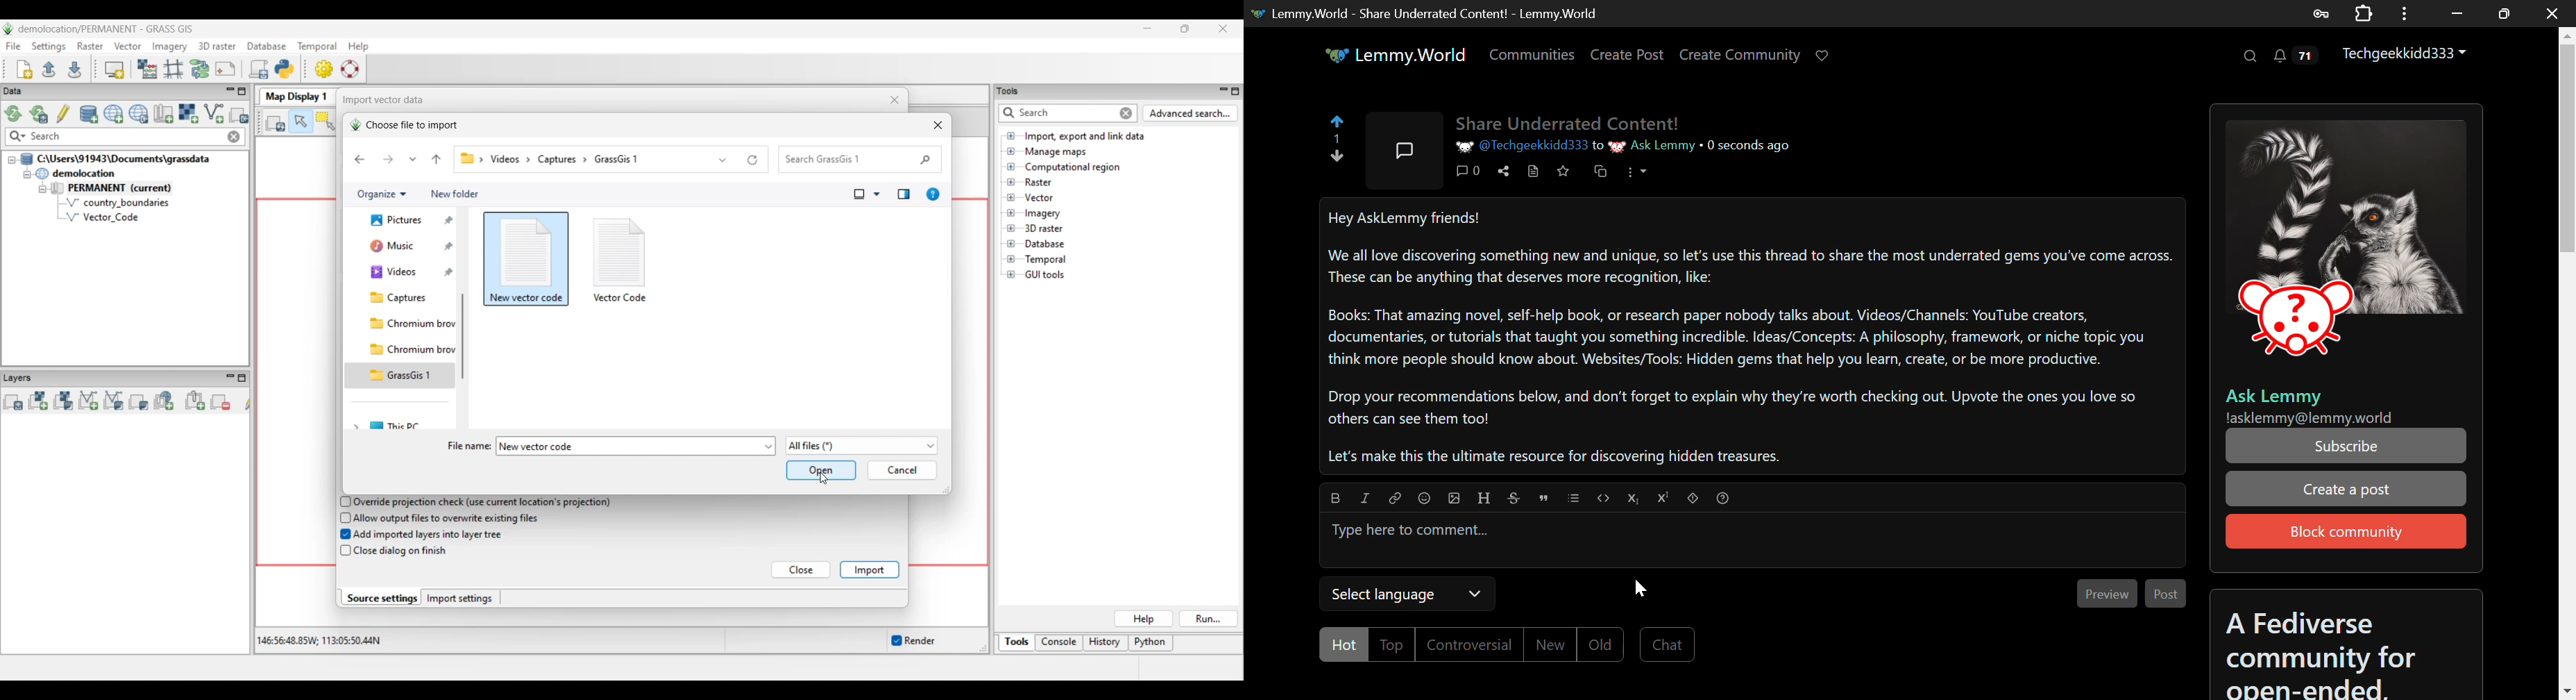 The height and width of the screenshot is (700, 2576). Describe the element at coordinates (1723, 499) in the screenshot. I see `Formatting Help` at that location.